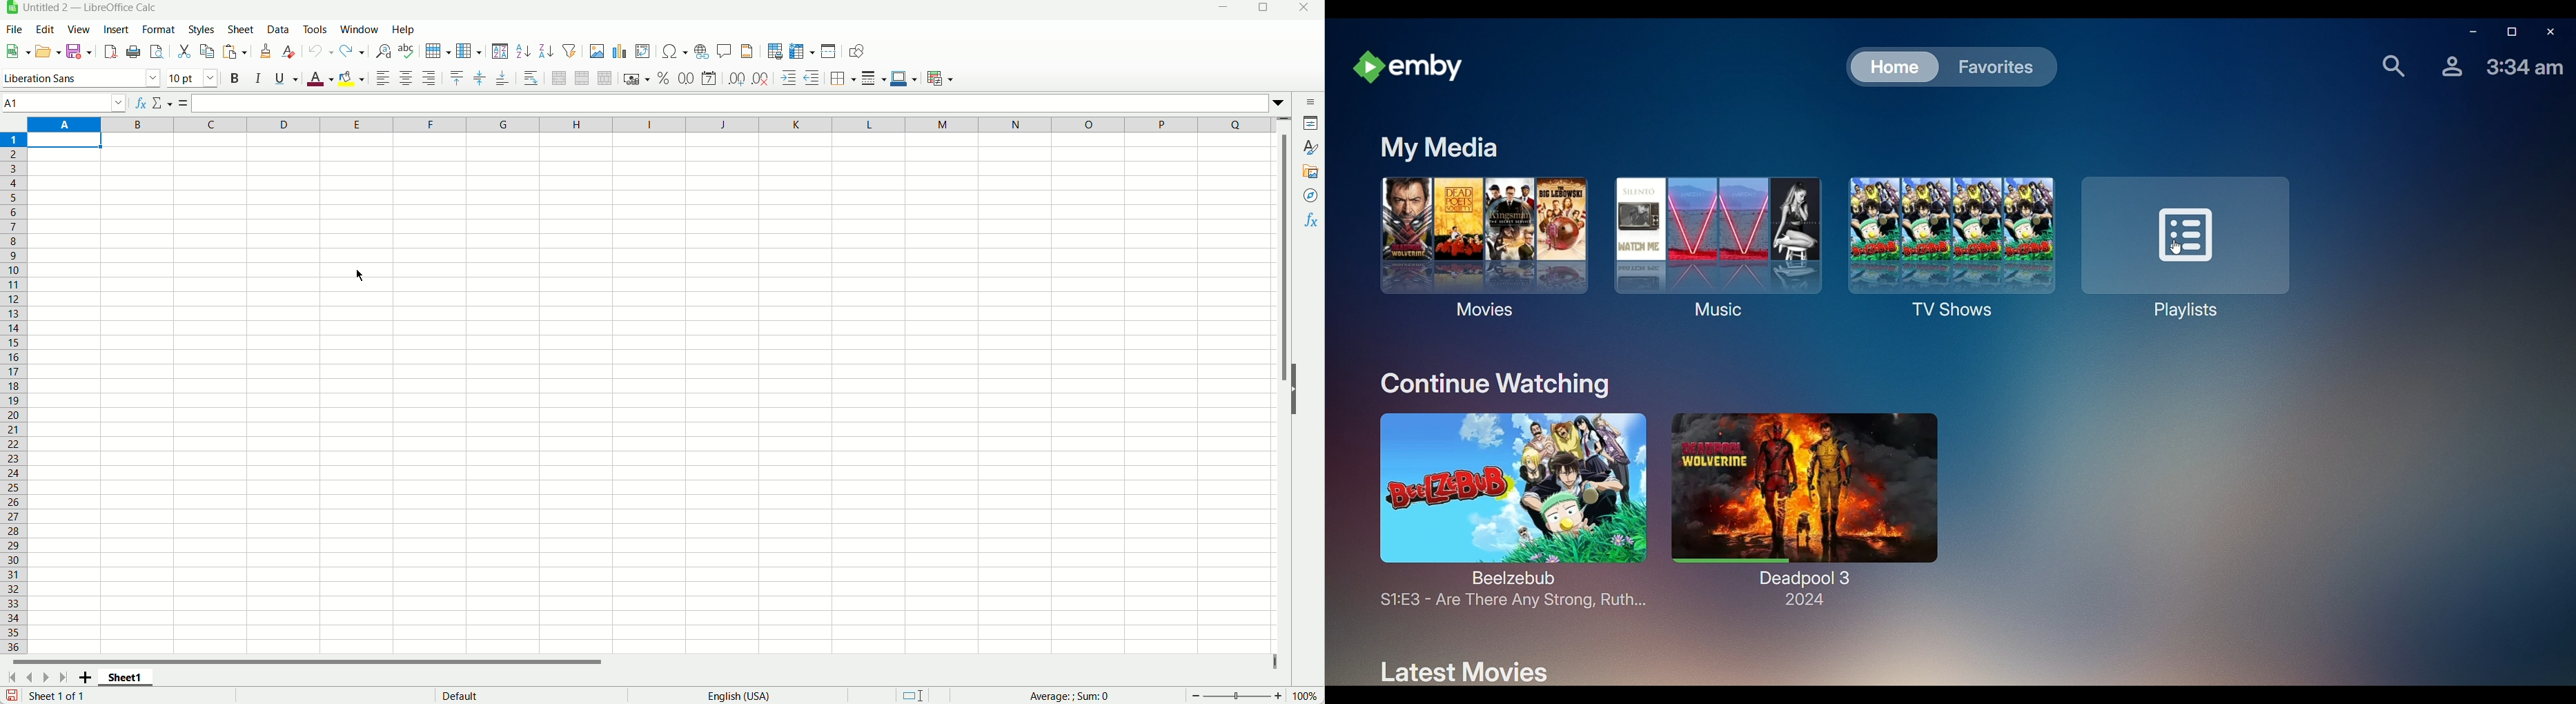 This screenshot has height=728, width=2576. Describe the element at coordinates (49, 52) in the screenshot. I see `Open` at that location.